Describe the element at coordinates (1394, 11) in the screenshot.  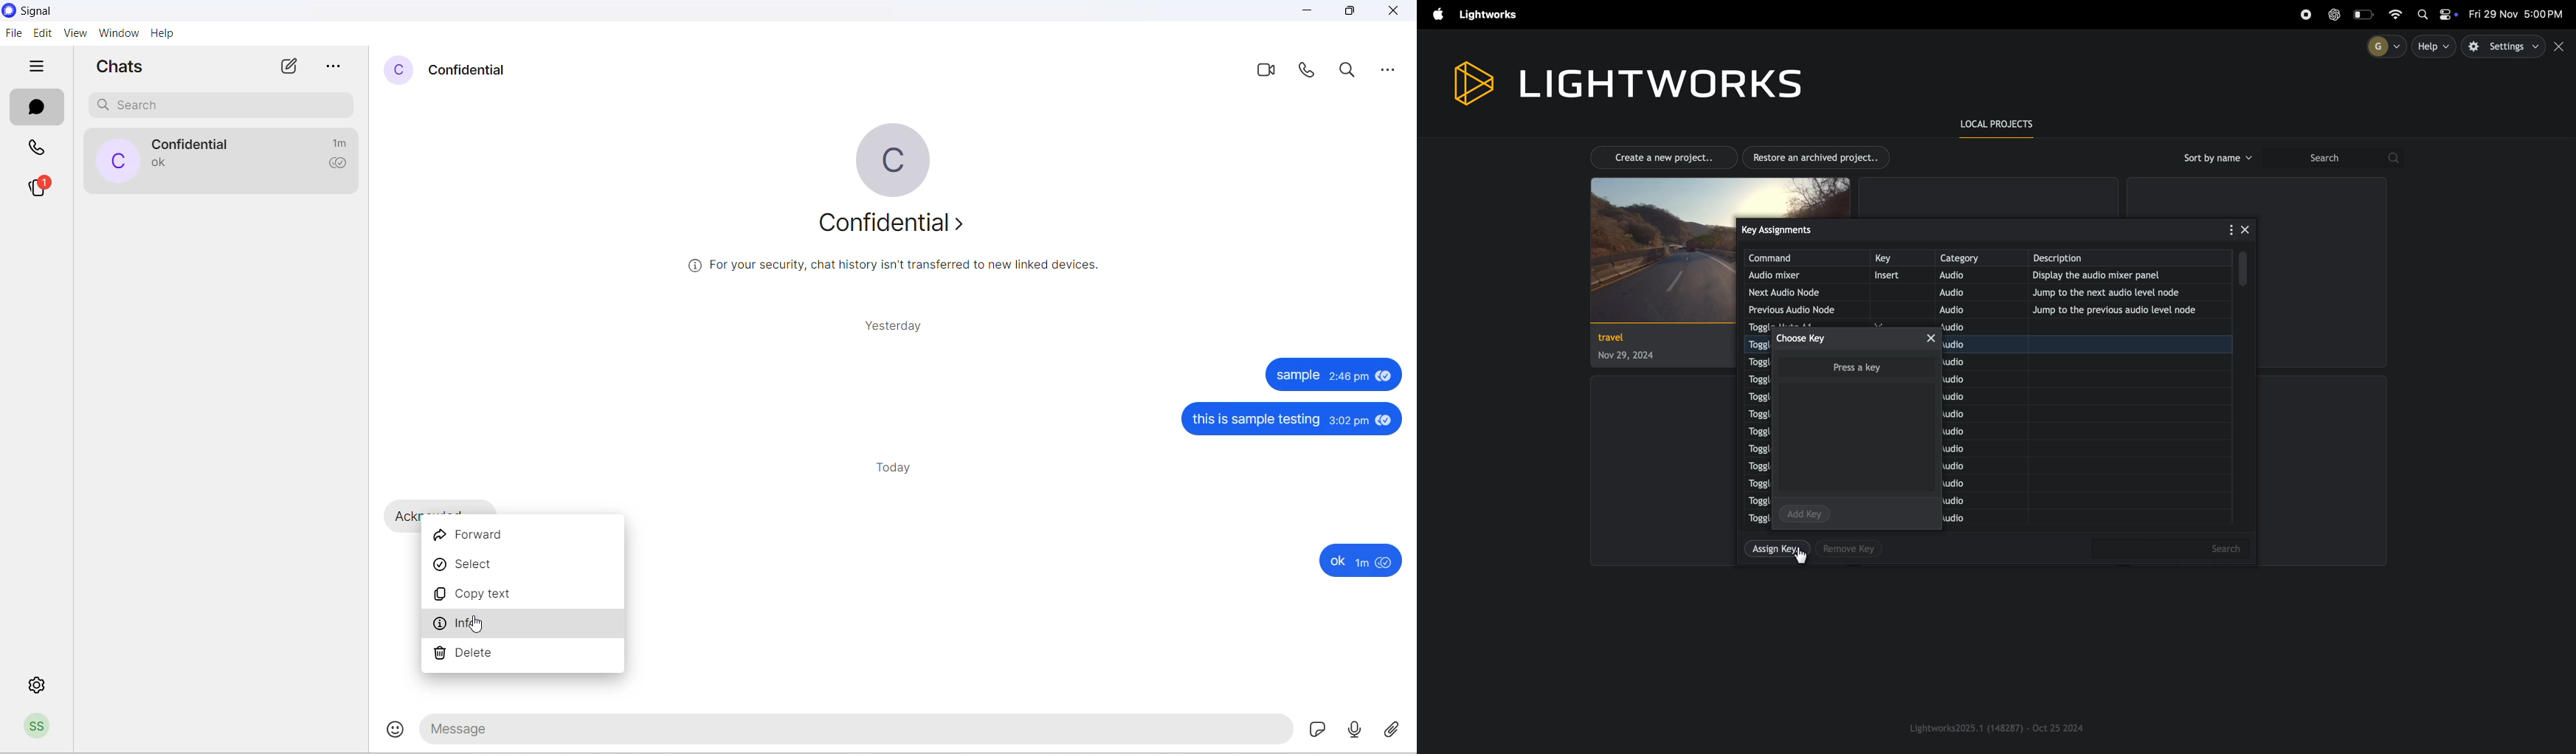
I see `close` at that location.